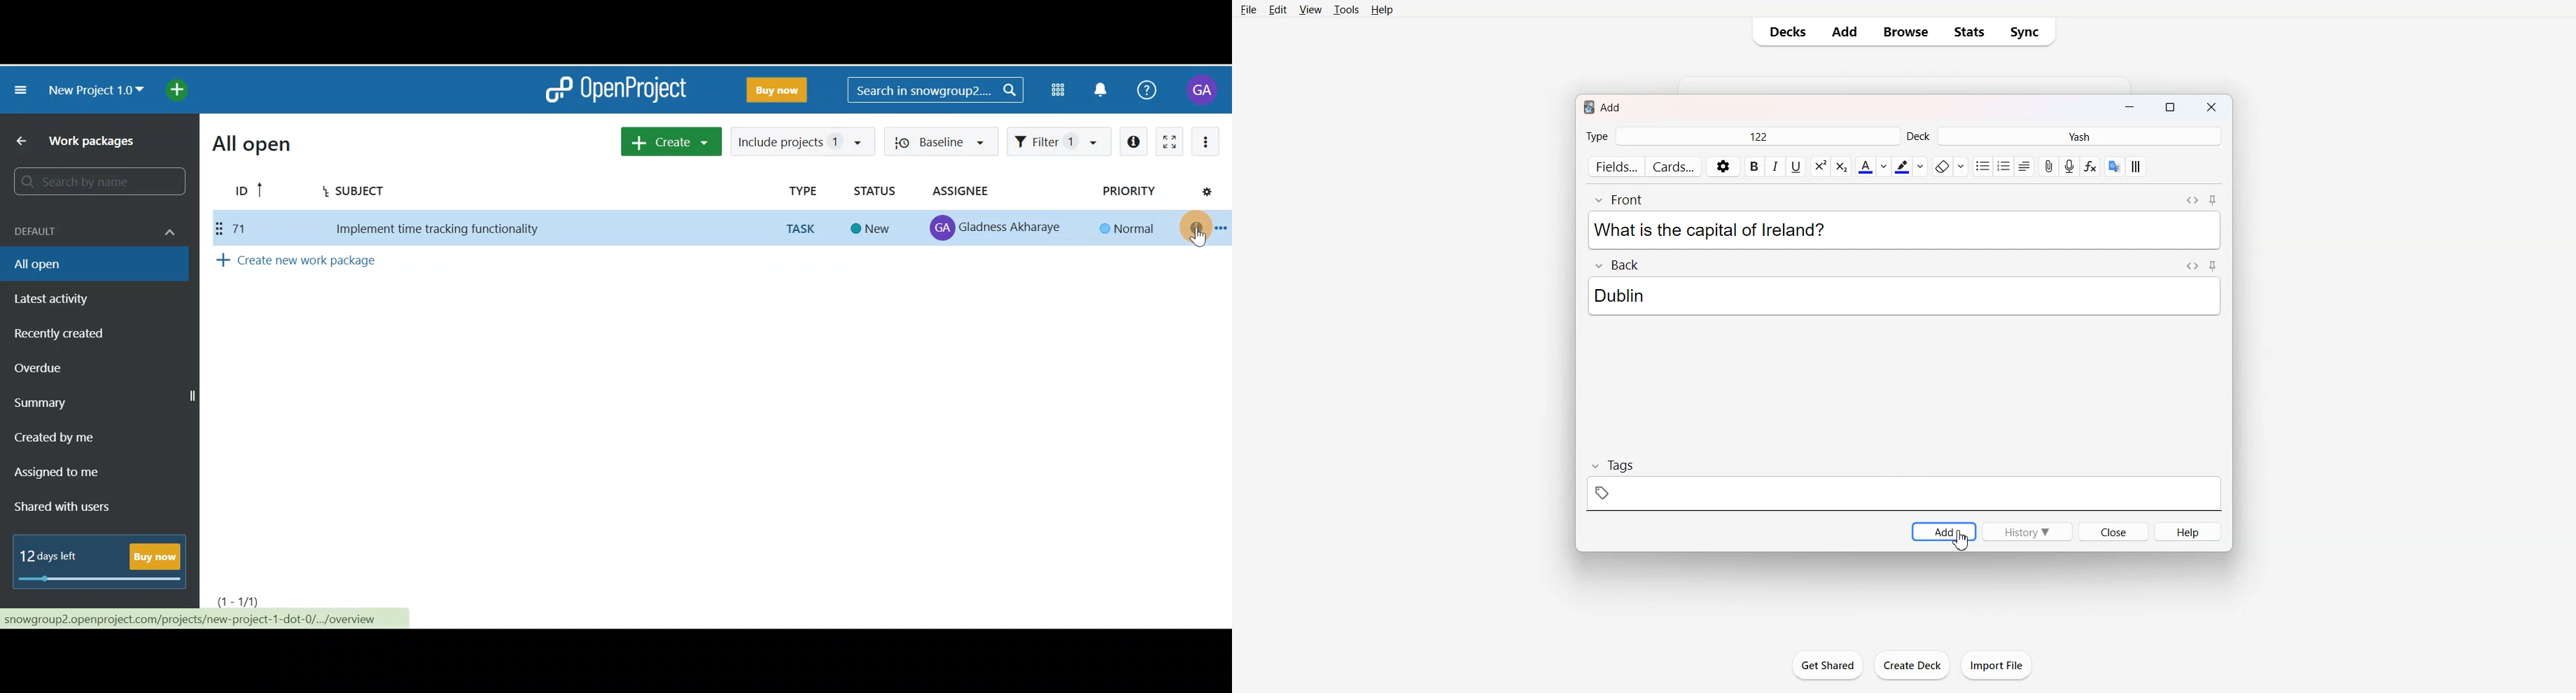 The image size is (2576, 700). Describe the element at coordinates (1013, 227) in the screenshot. I see `Gladness Akharaye` at that location.